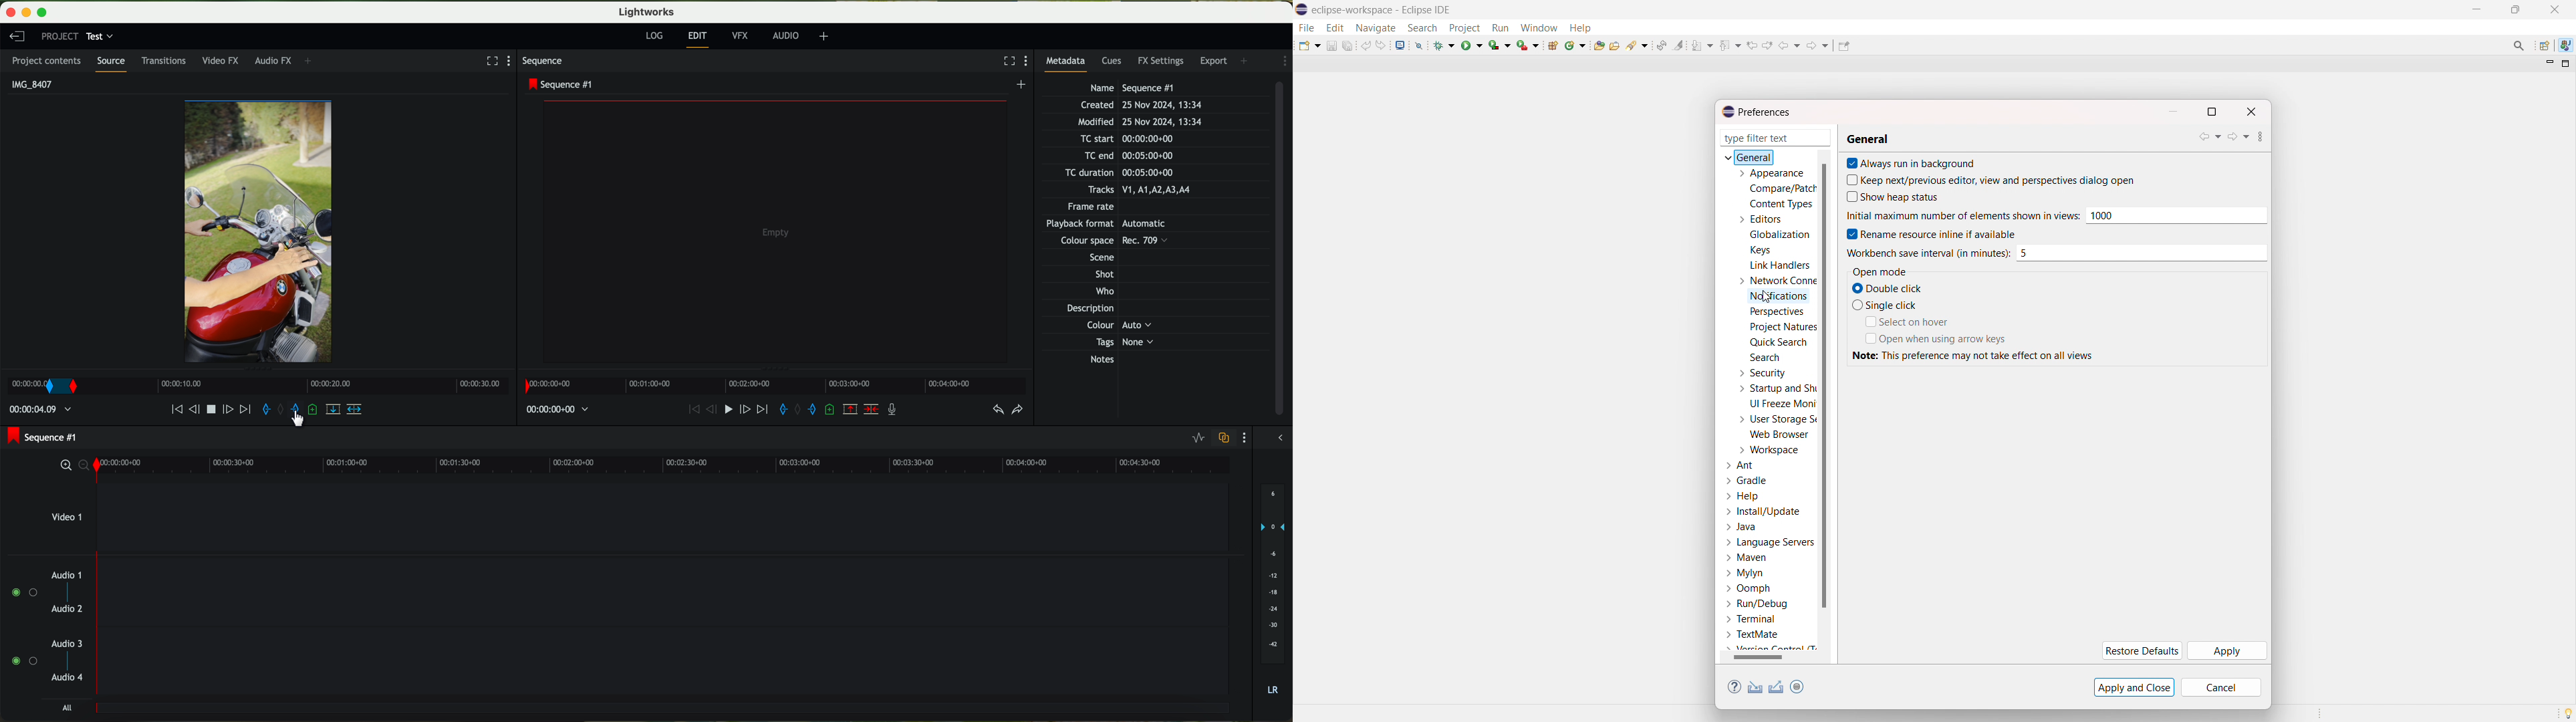 The width and height of the screenshot is (2576, 728). I want to click on close program, so click(9, 12).